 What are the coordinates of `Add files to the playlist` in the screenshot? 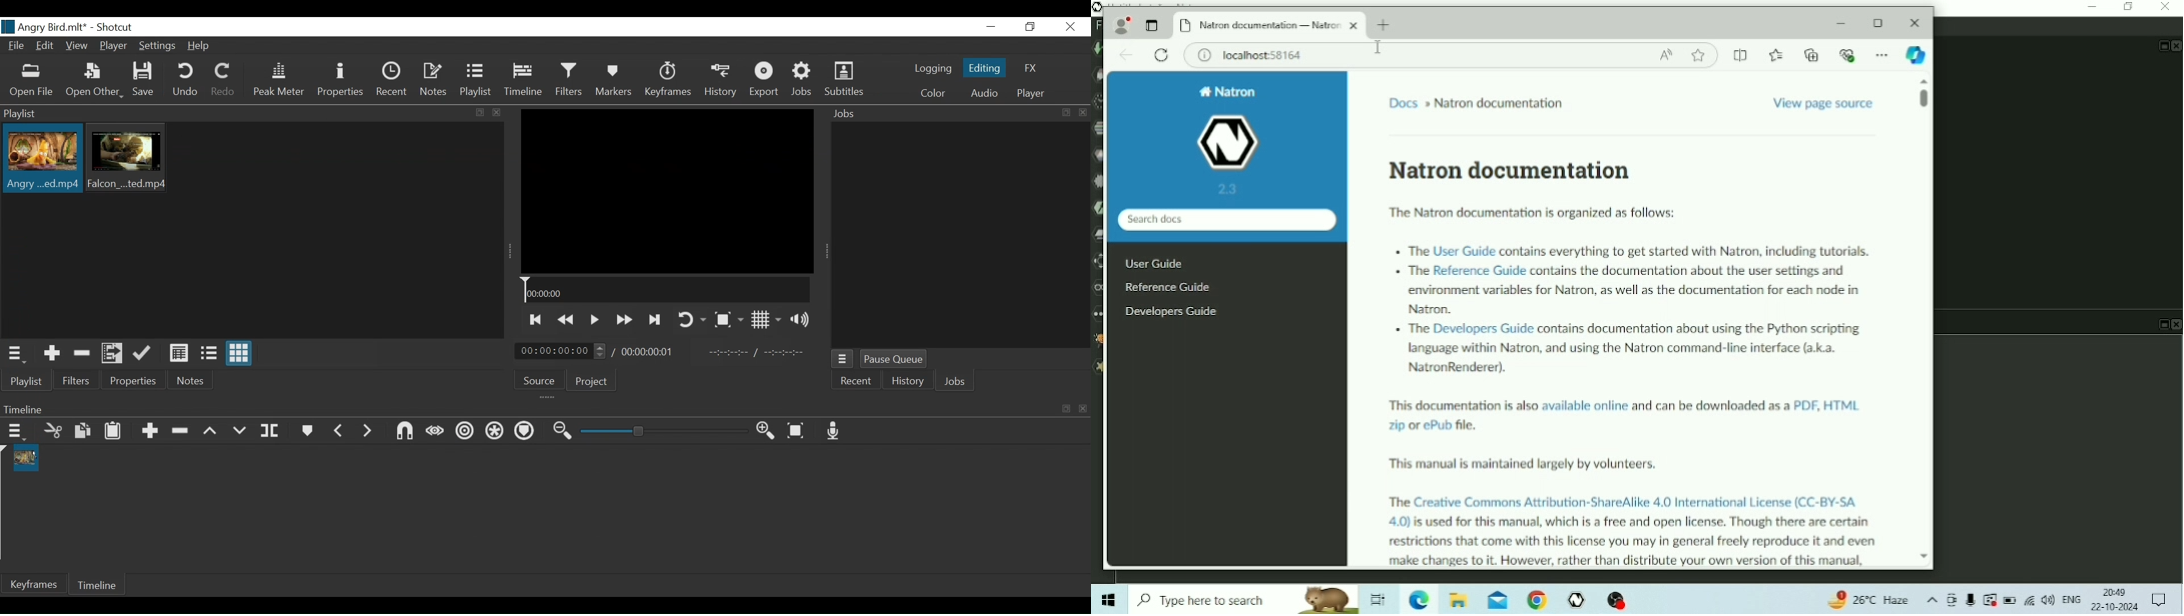 It's located at (113, 354).